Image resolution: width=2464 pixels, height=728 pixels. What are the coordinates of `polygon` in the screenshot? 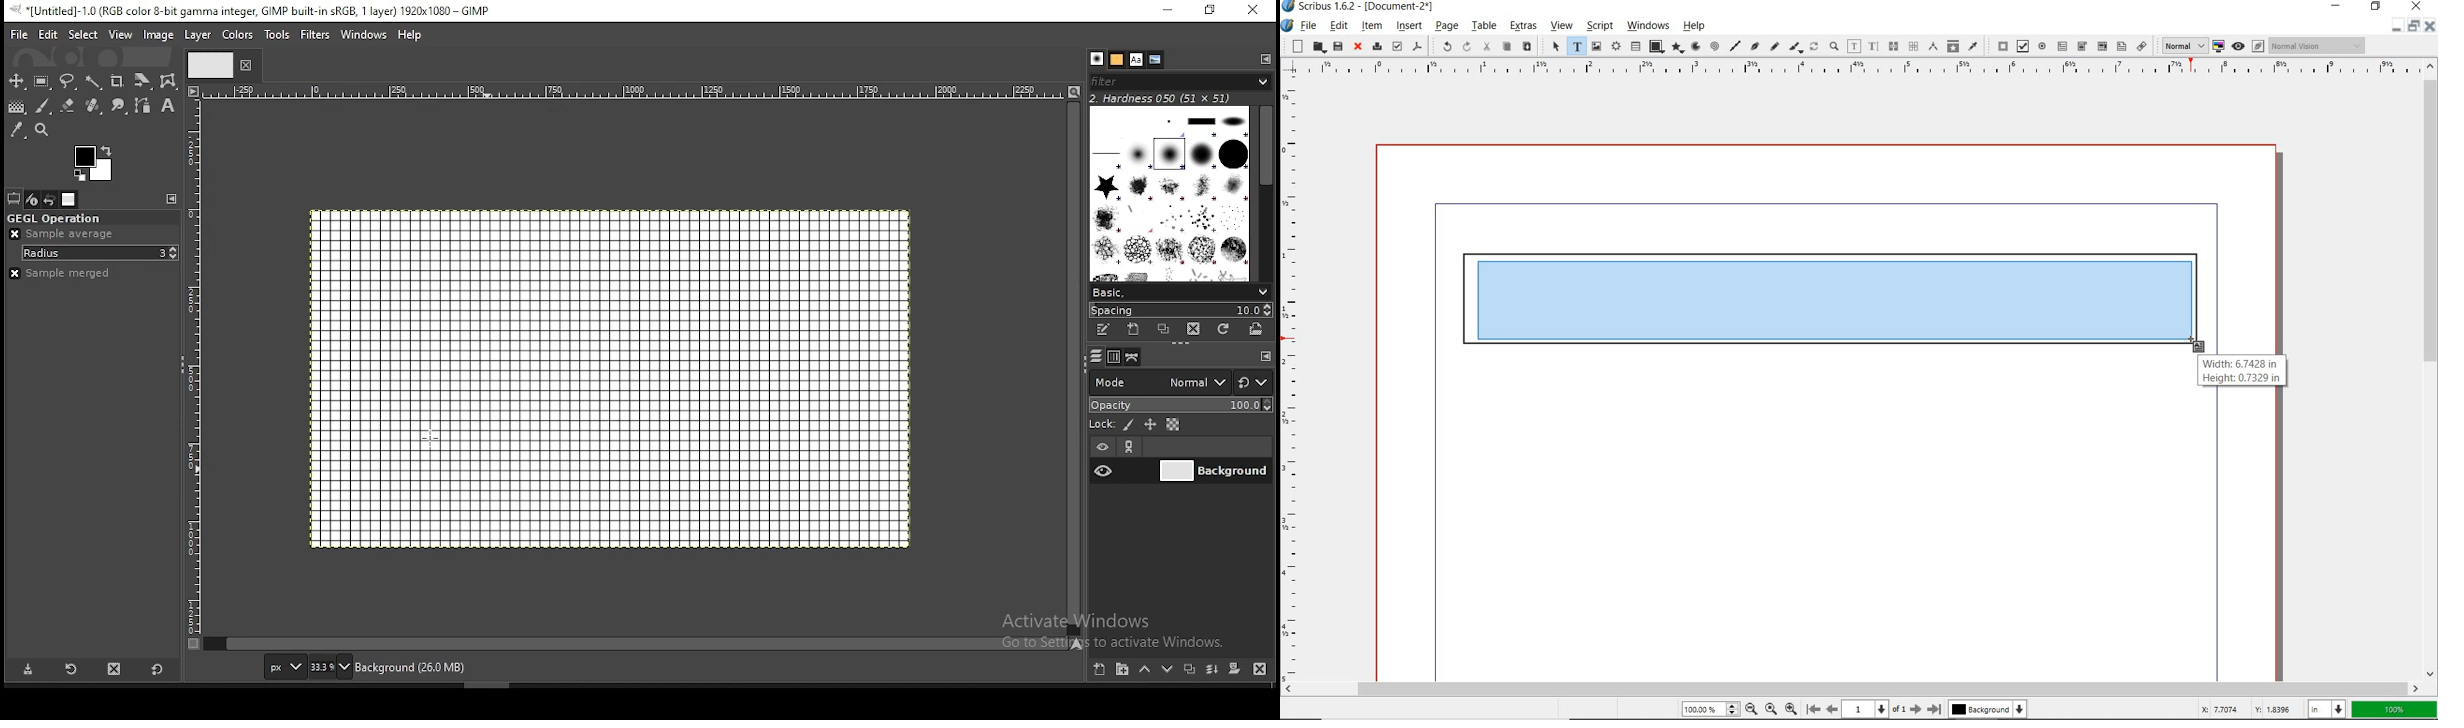 It's located at (1679, 48).